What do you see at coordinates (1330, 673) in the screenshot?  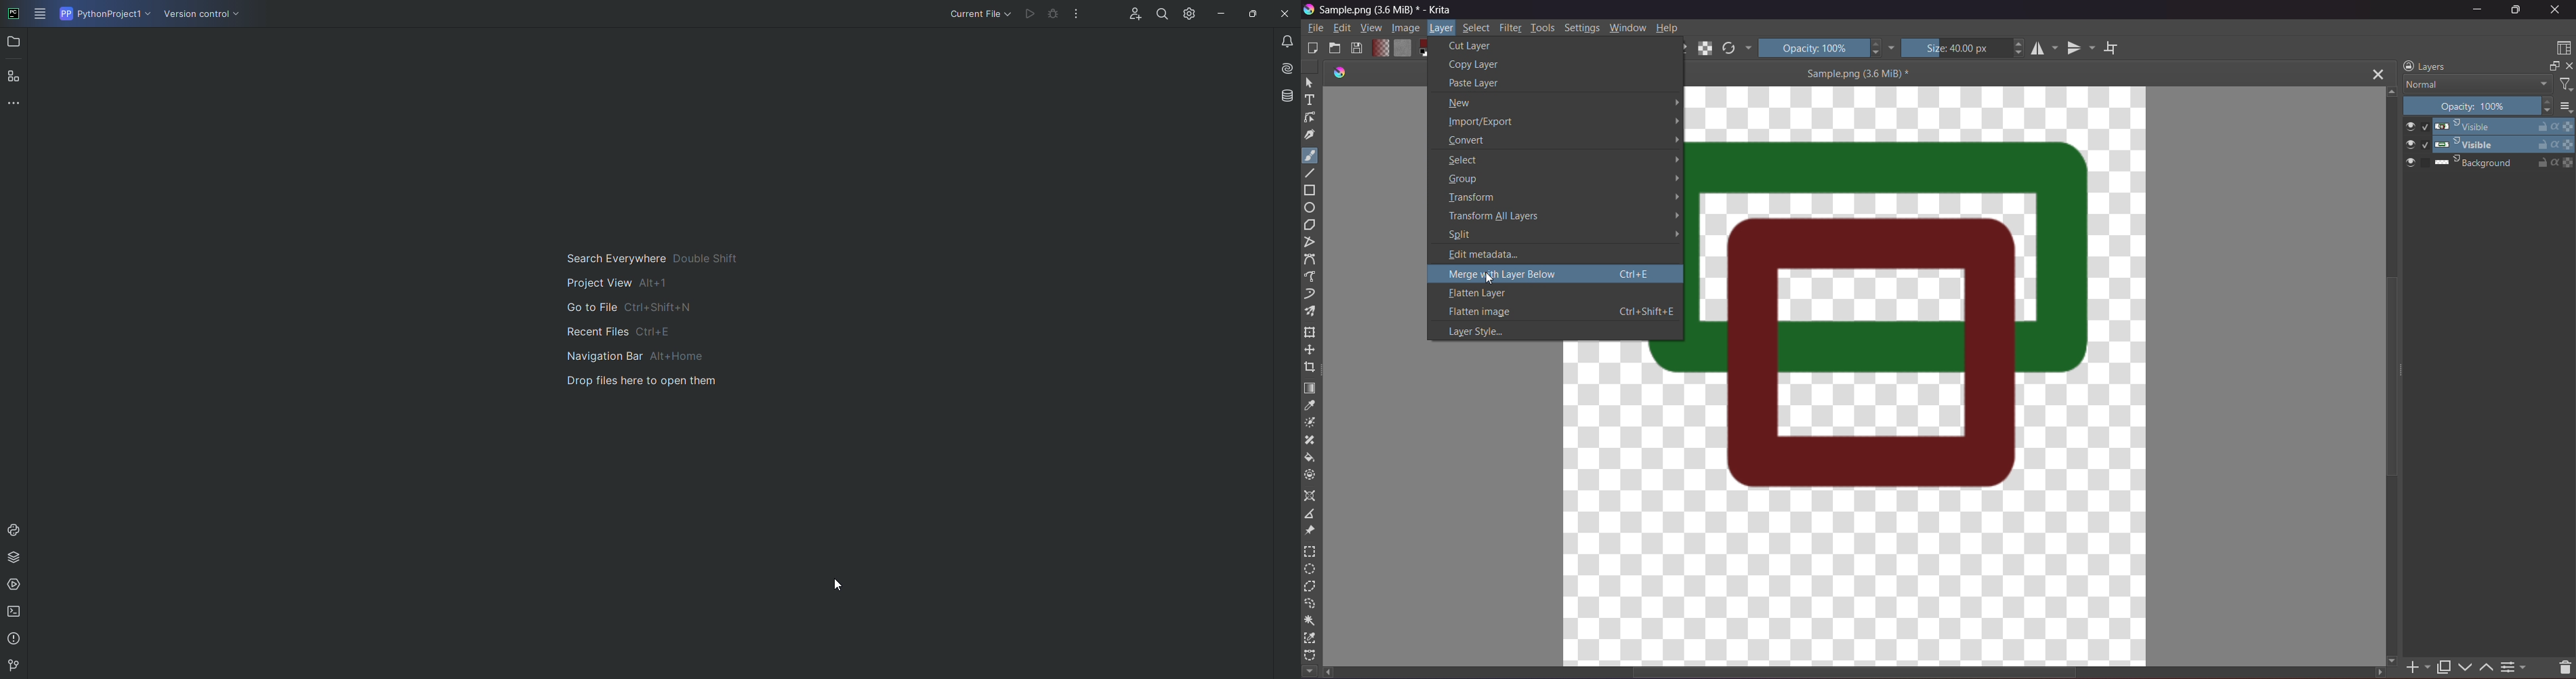 I see `Scroll left` at bounding box center [1330, 673].